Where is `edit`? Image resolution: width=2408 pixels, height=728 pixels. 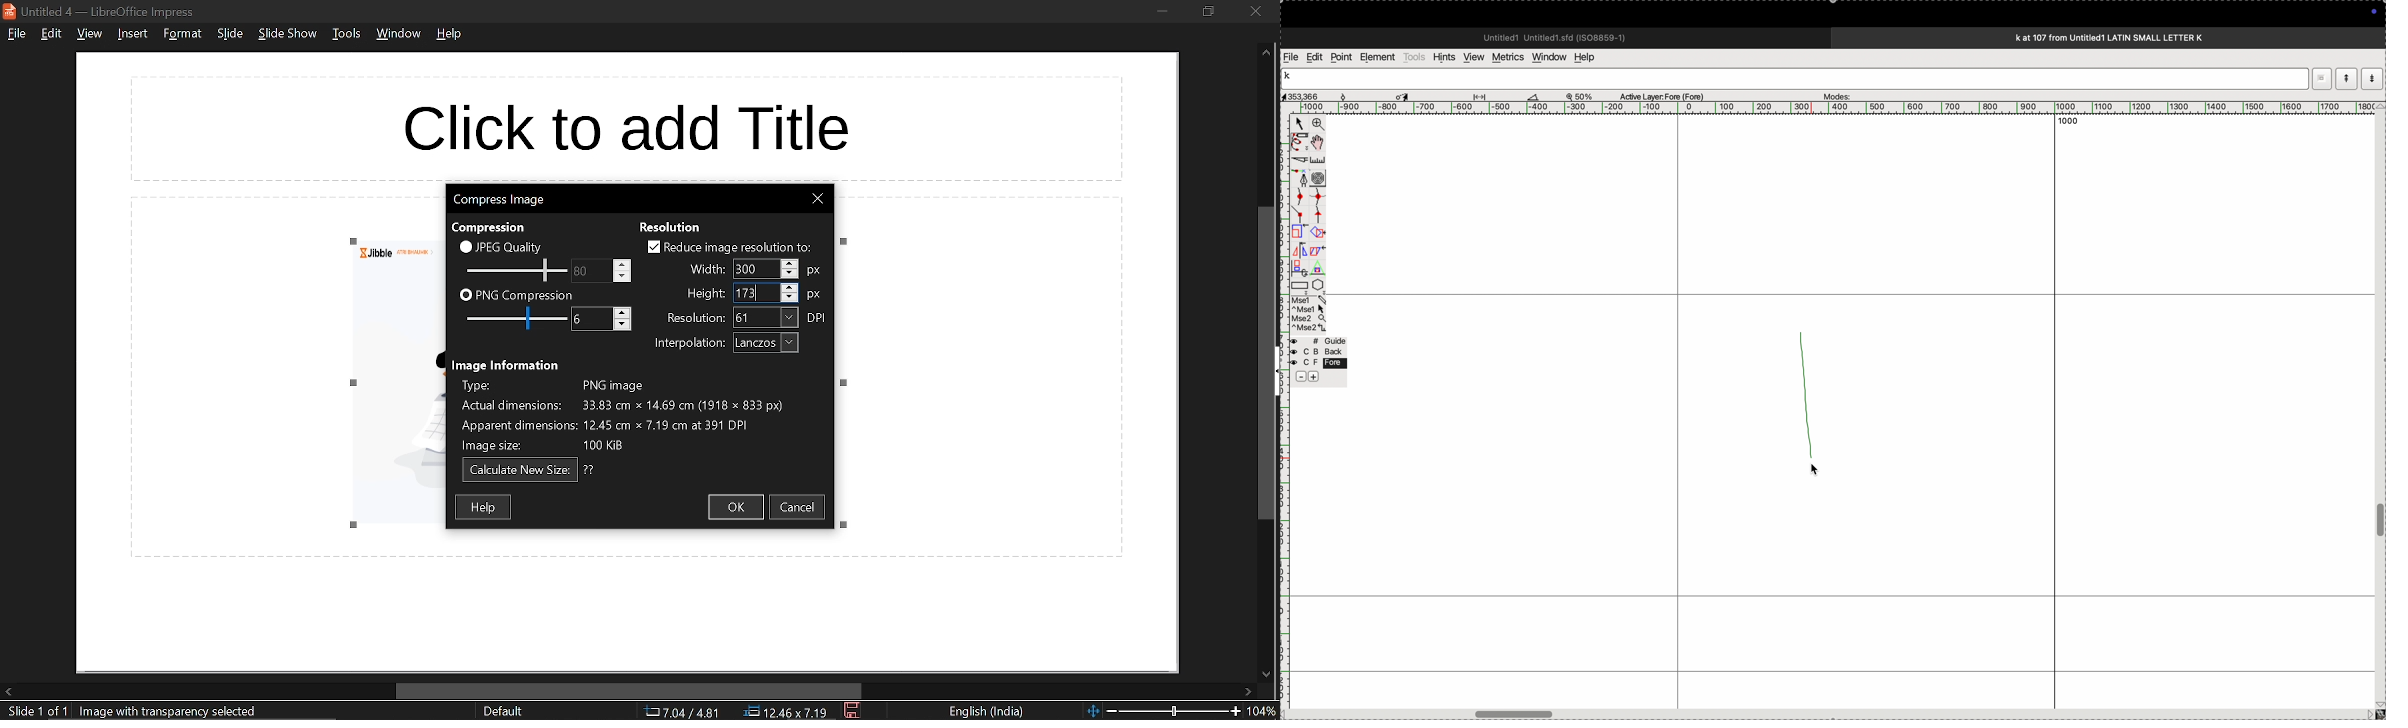
edit is located at coordinates (1314, 56).